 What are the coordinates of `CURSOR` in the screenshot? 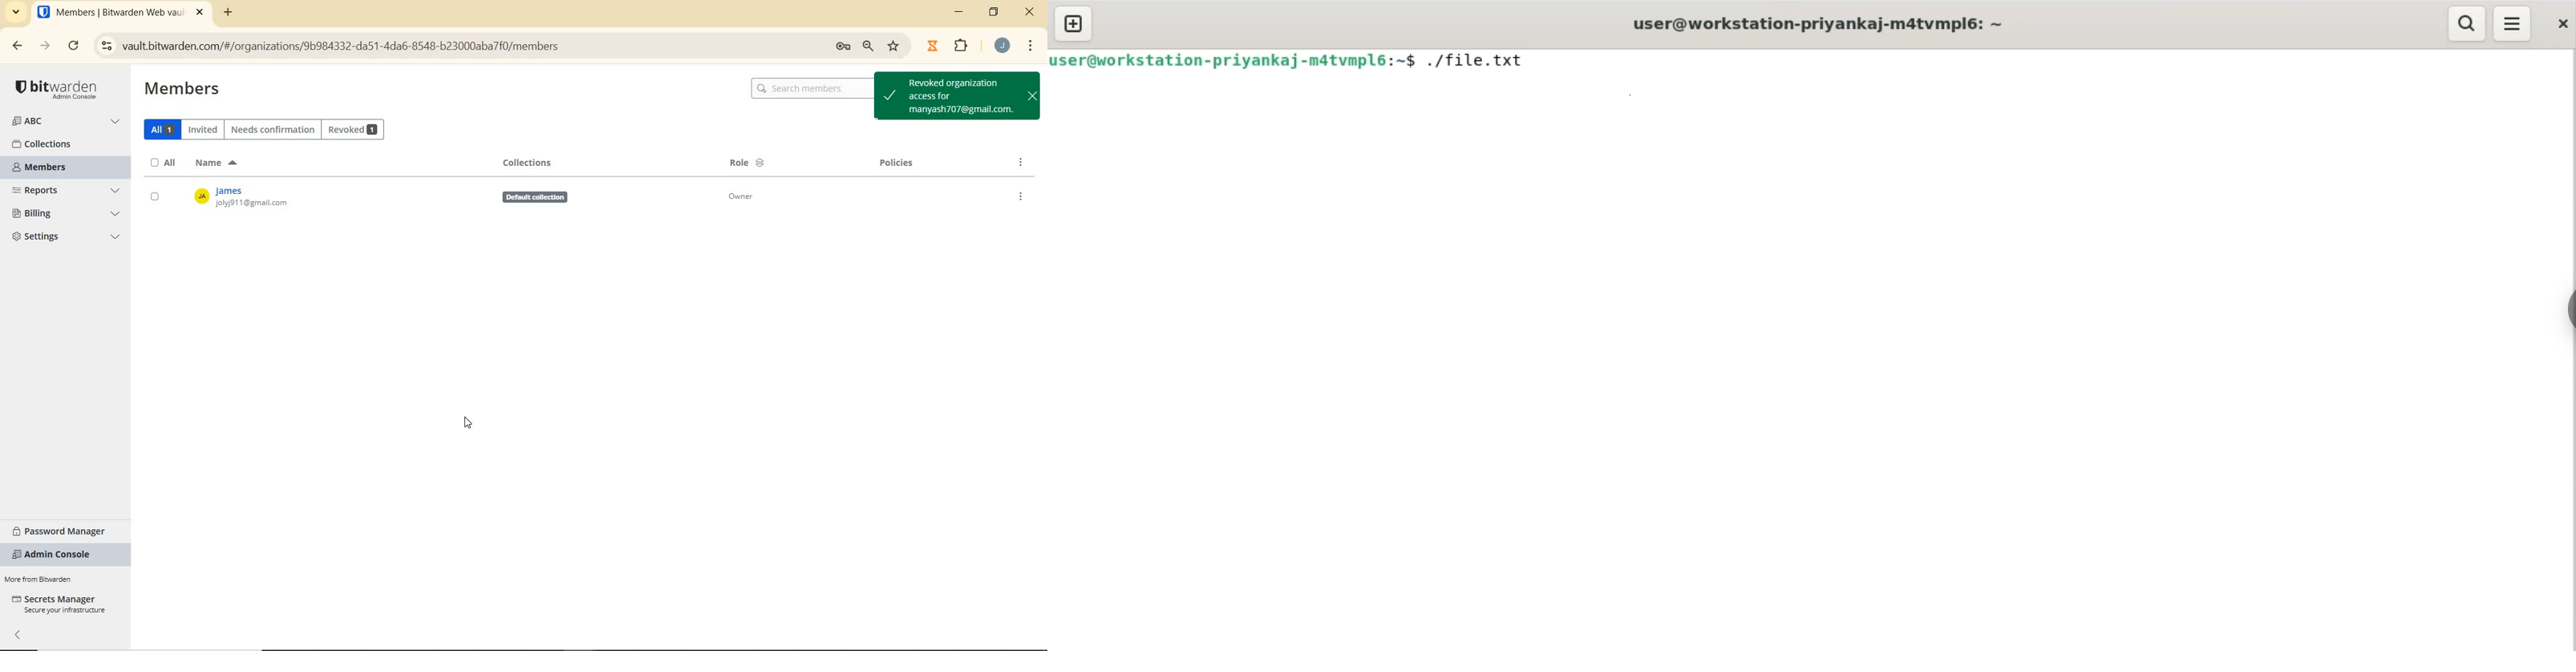 It's located at (469, 422).